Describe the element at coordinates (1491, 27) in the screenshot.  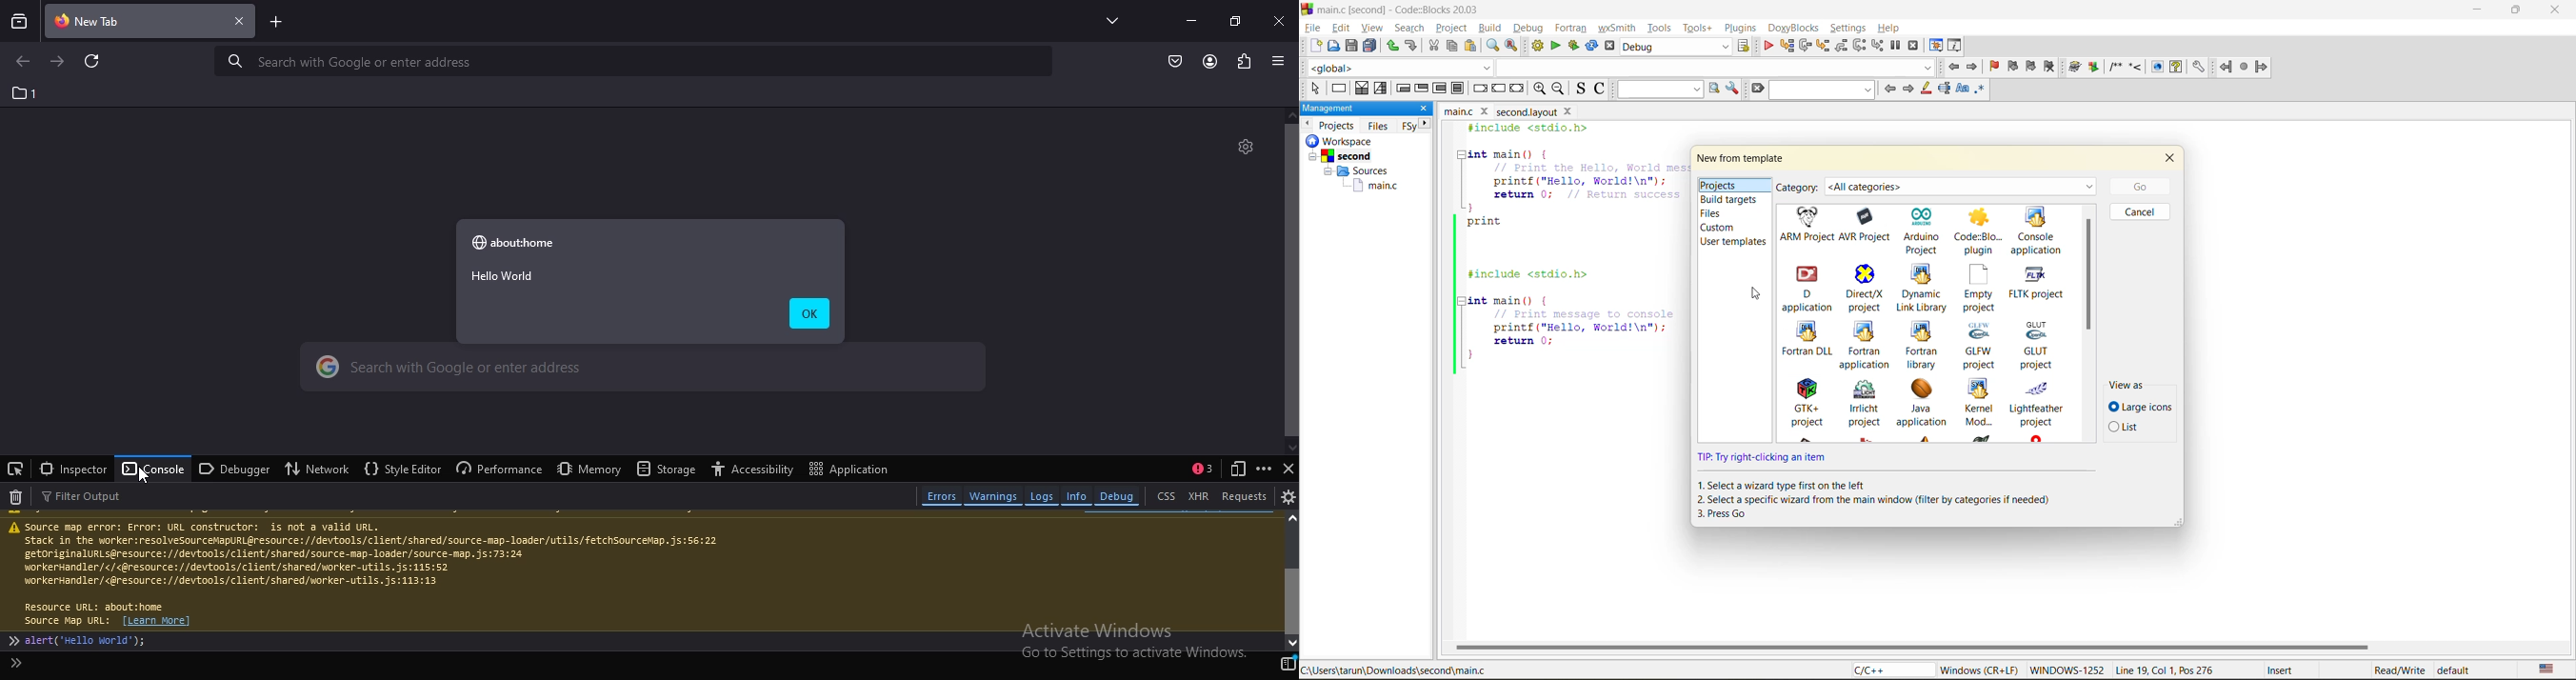
I see `build` at that location.